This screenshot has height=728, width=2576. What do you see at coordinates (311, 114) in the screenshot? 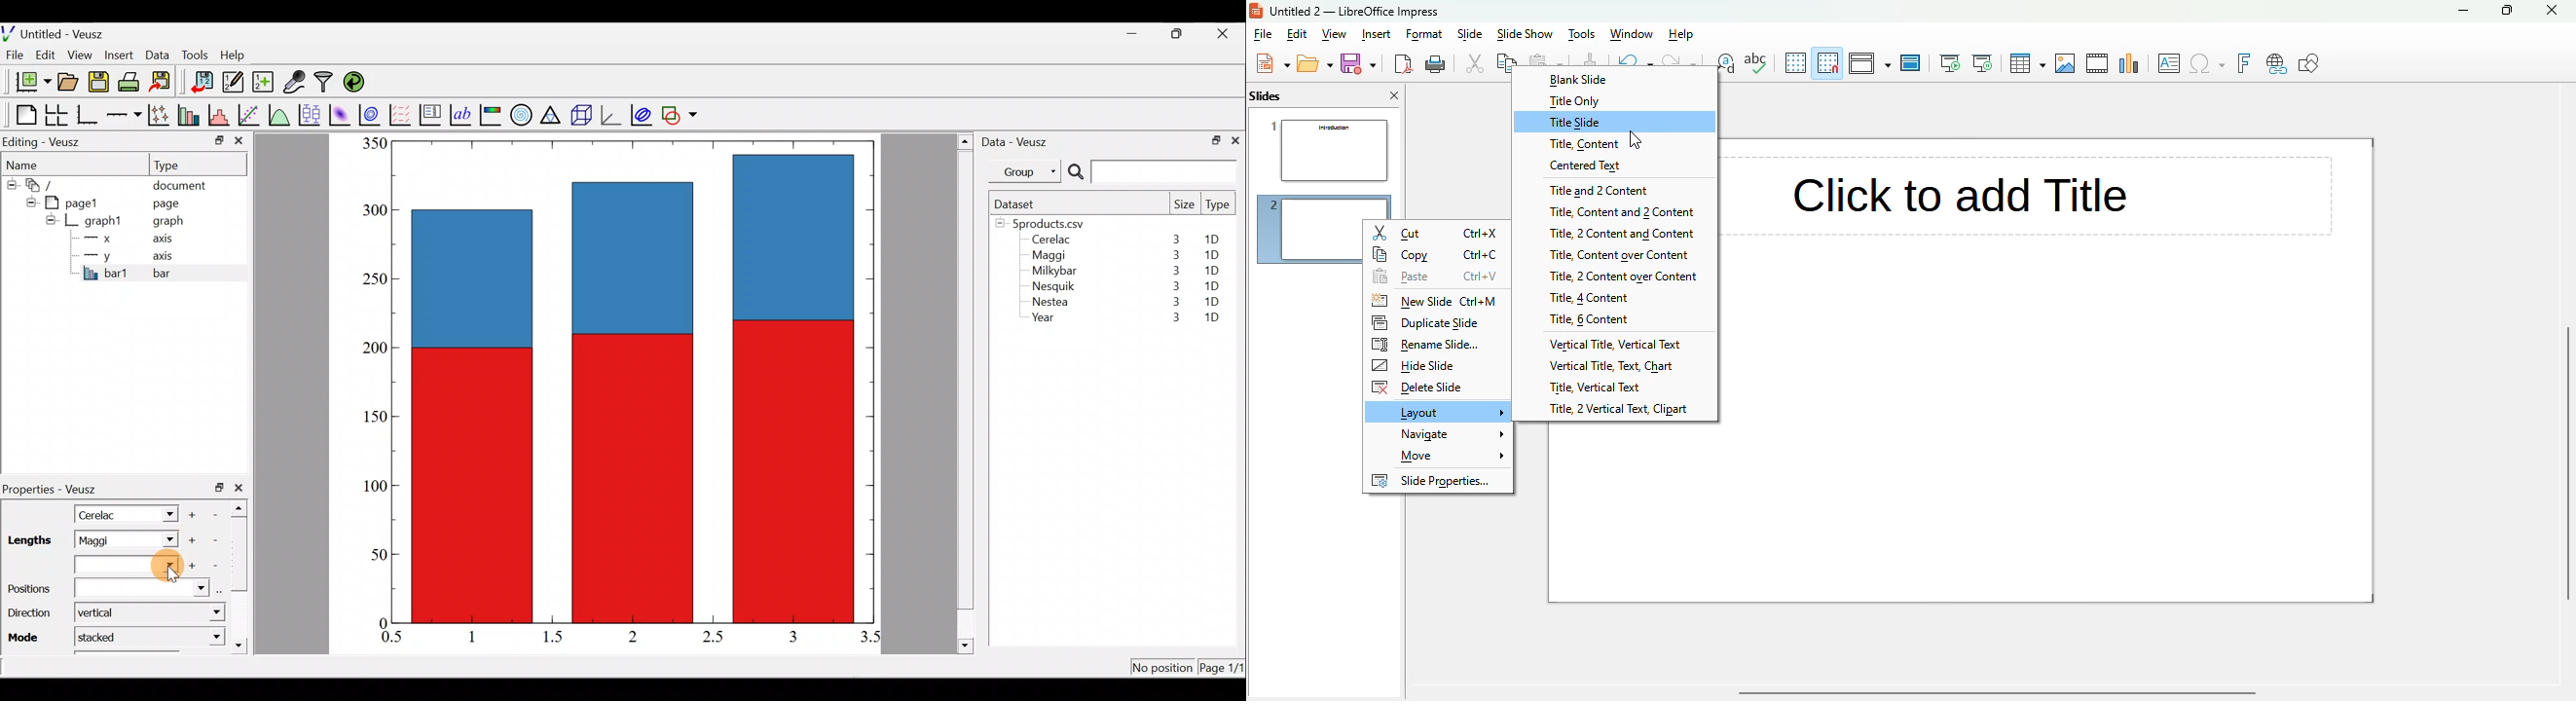
I see `Plot box plots` at bounding box center [311, 114].